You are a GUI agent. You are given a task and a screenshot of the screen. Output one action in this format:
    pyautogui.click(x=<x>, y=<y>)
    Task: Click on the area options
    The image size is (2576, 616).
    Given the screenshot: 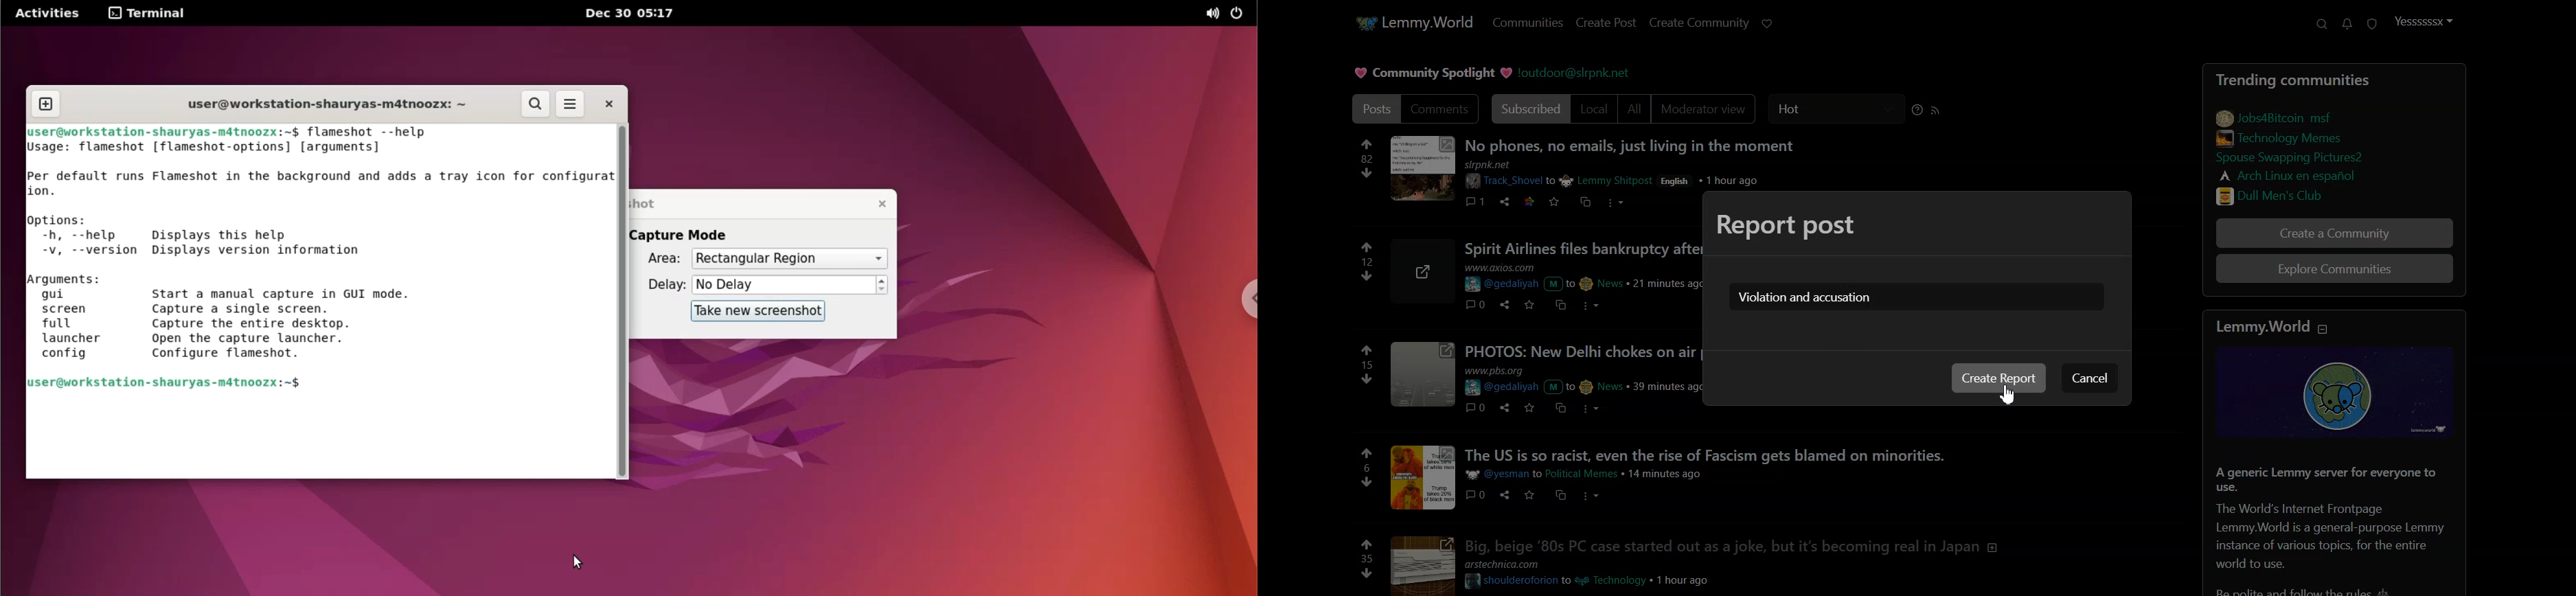 What is the action you would take?
    pyautogui.click(x=789, y=259)
    